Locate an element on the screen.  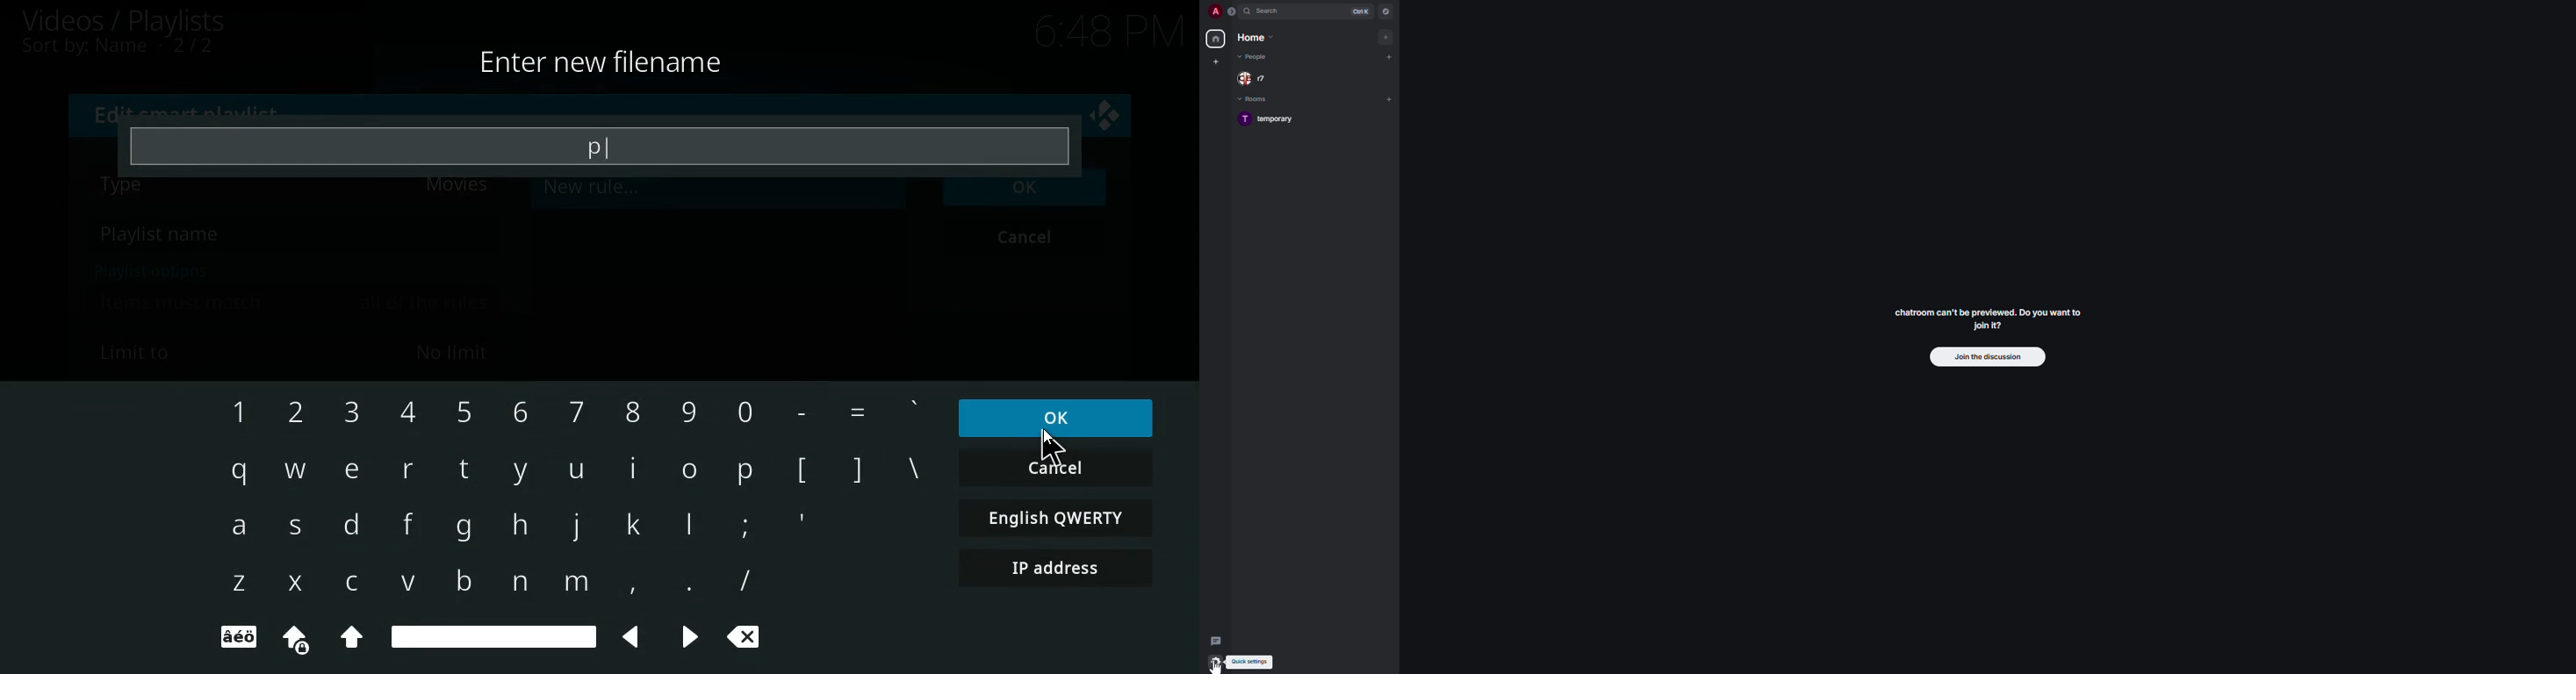
= is located at coordinates (856, 412).